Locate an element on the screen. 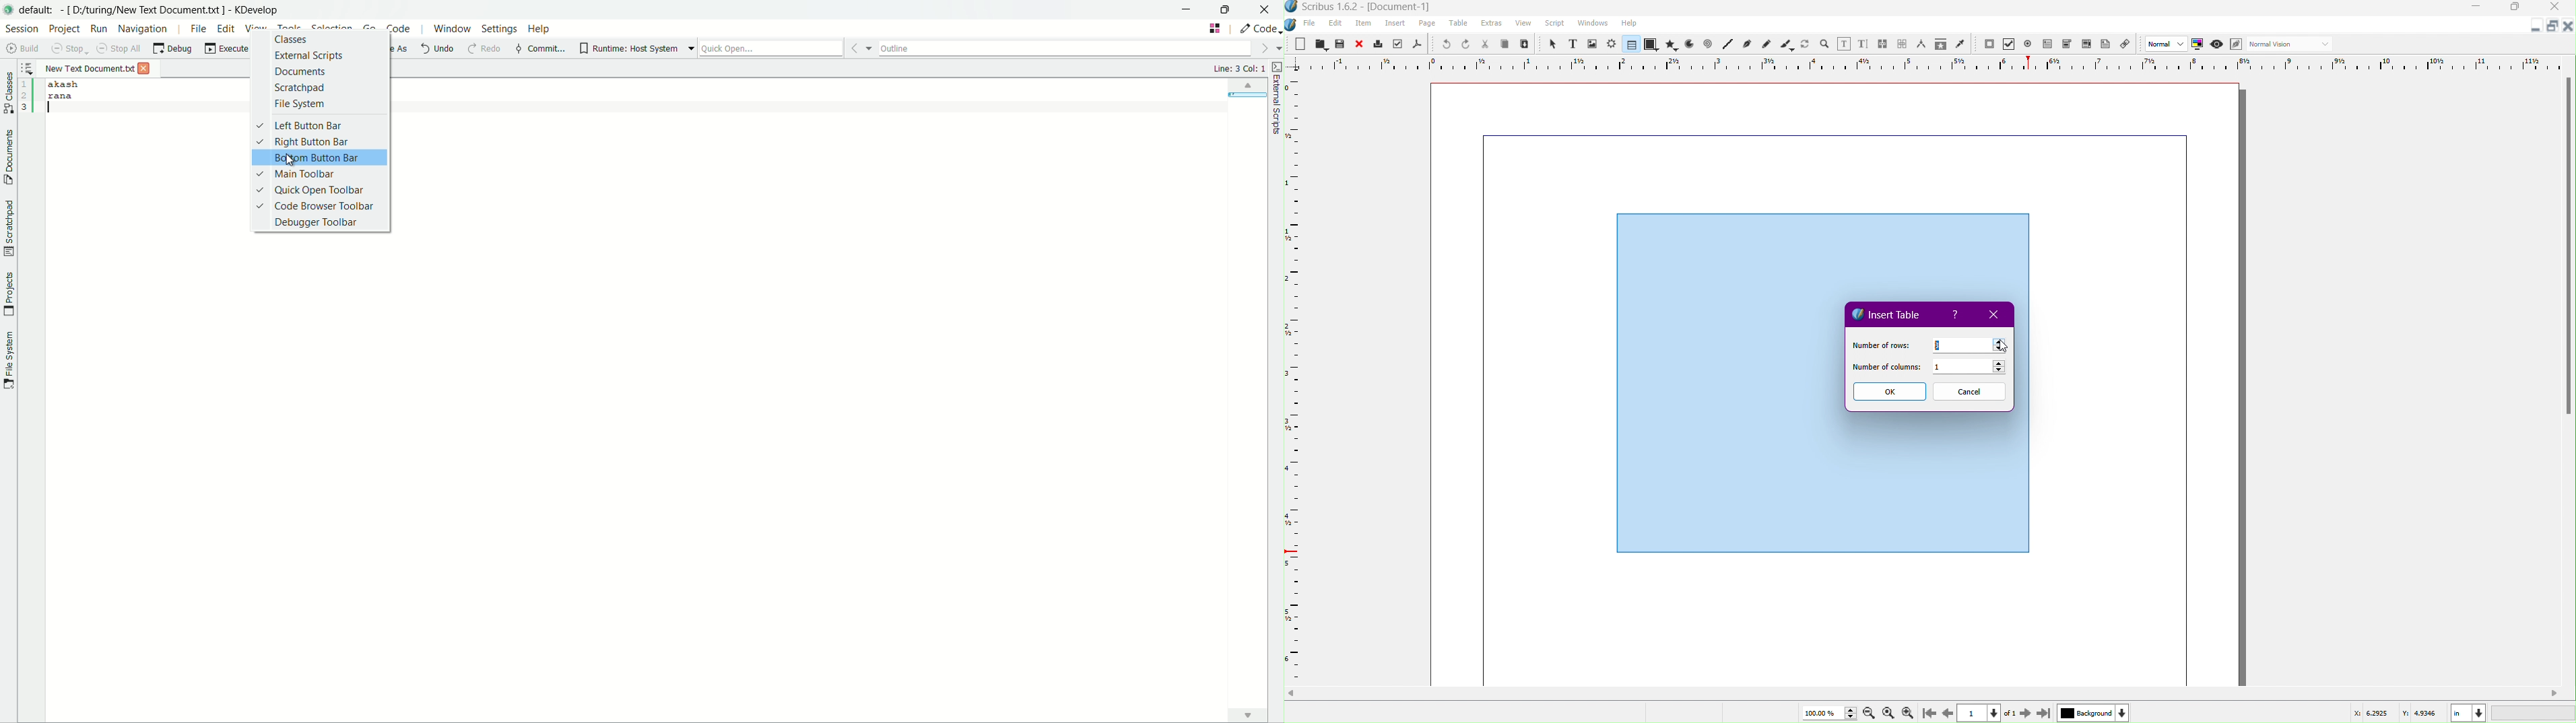 The image size is (2576, 728). Text Frame is located at coordinates (1572, 44).